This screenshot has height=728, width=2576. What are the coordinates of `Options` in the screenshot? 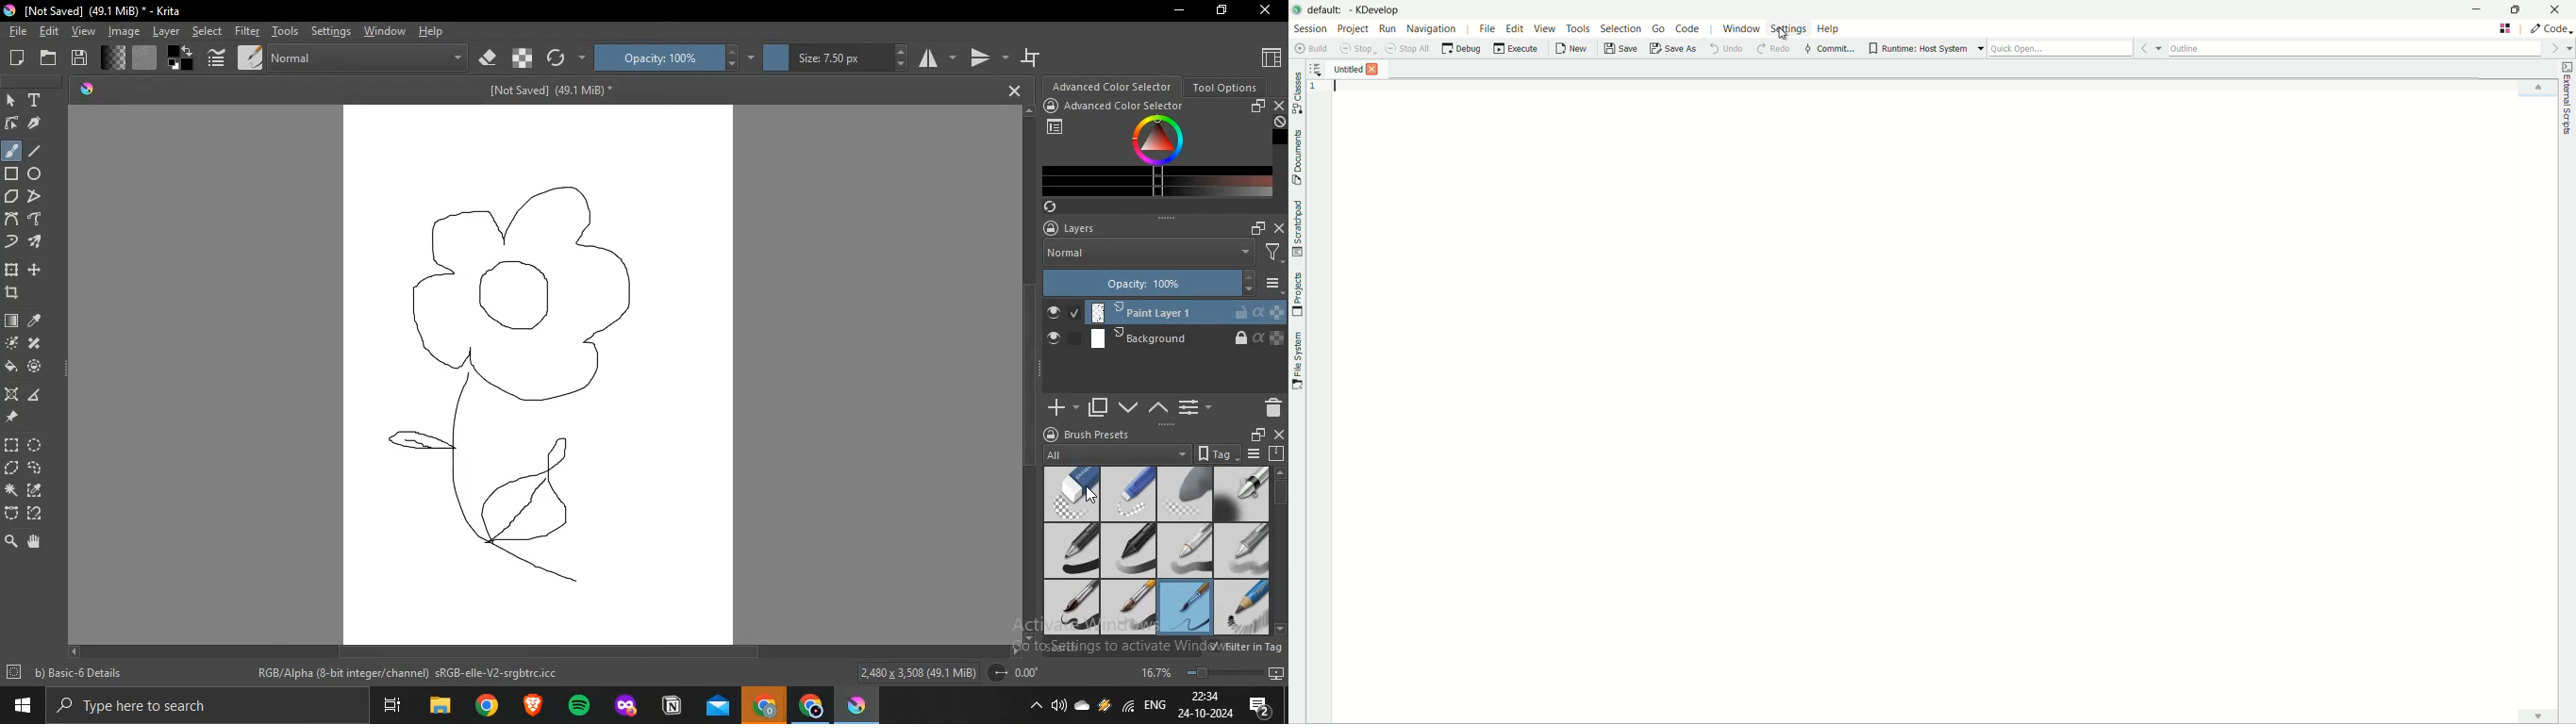 It's located at (1255, 453).